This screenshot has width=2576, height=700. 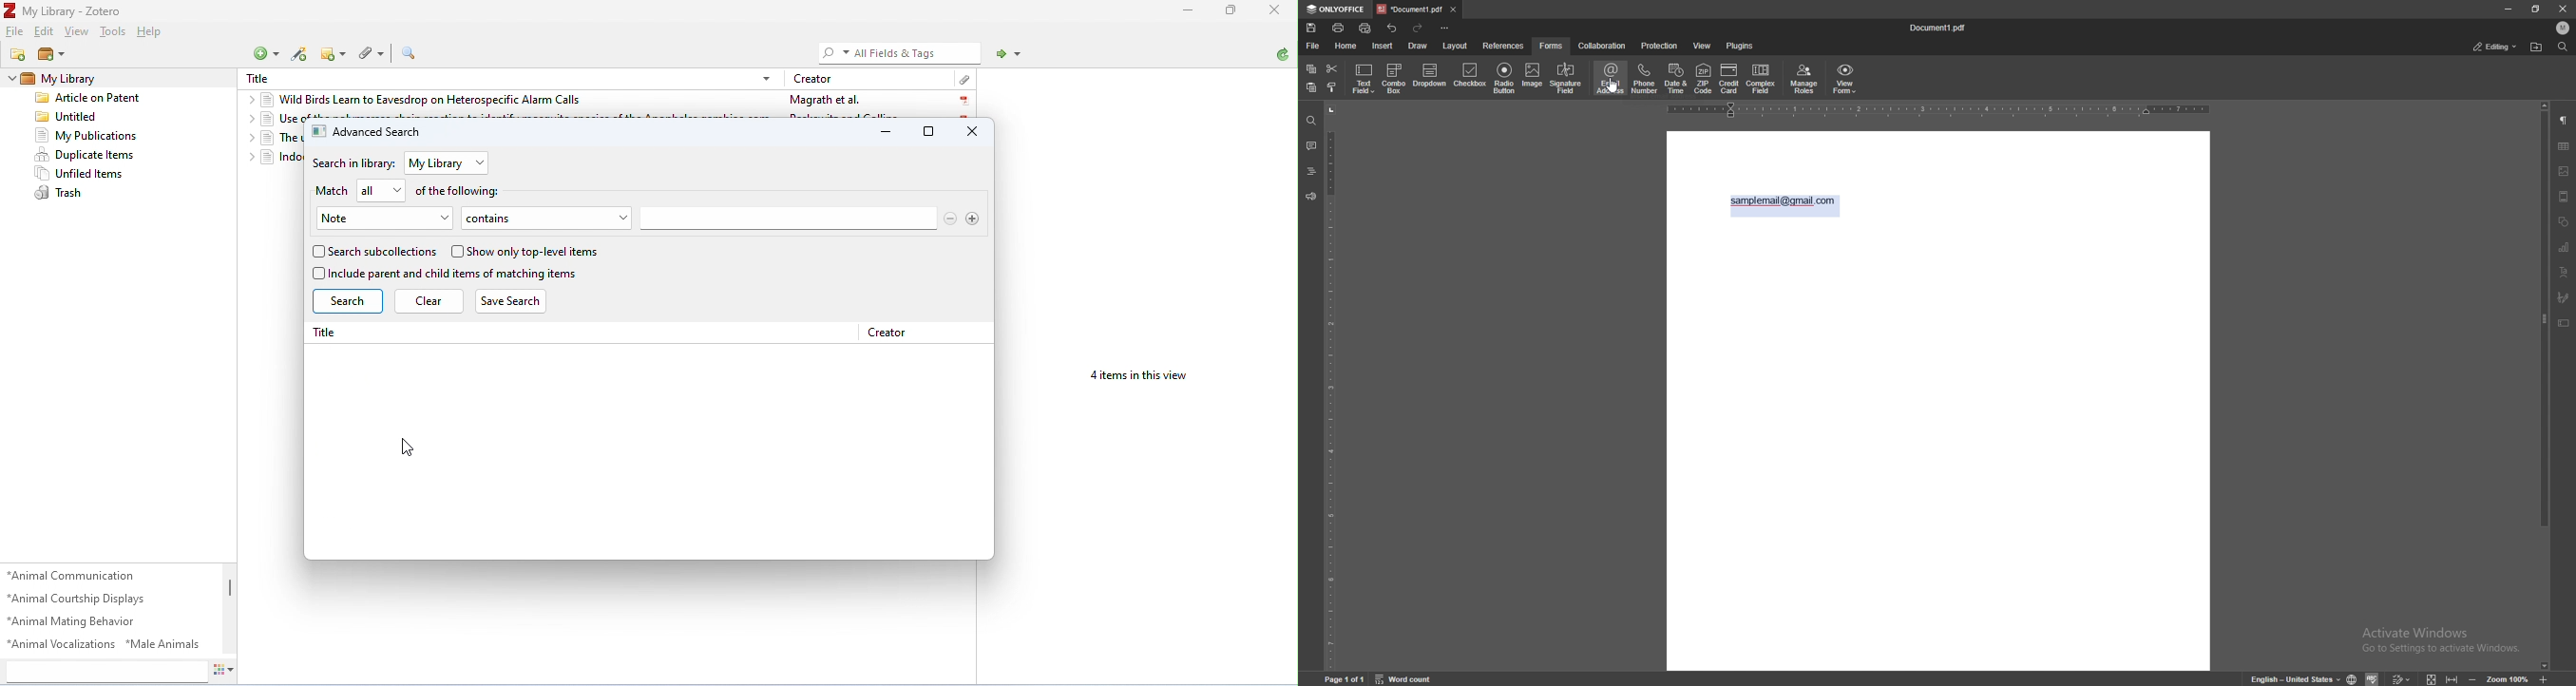 What do you see at coordinates (2564, 298) in the screenshot?
I see `signature field` at bounding box center [2564, 298].